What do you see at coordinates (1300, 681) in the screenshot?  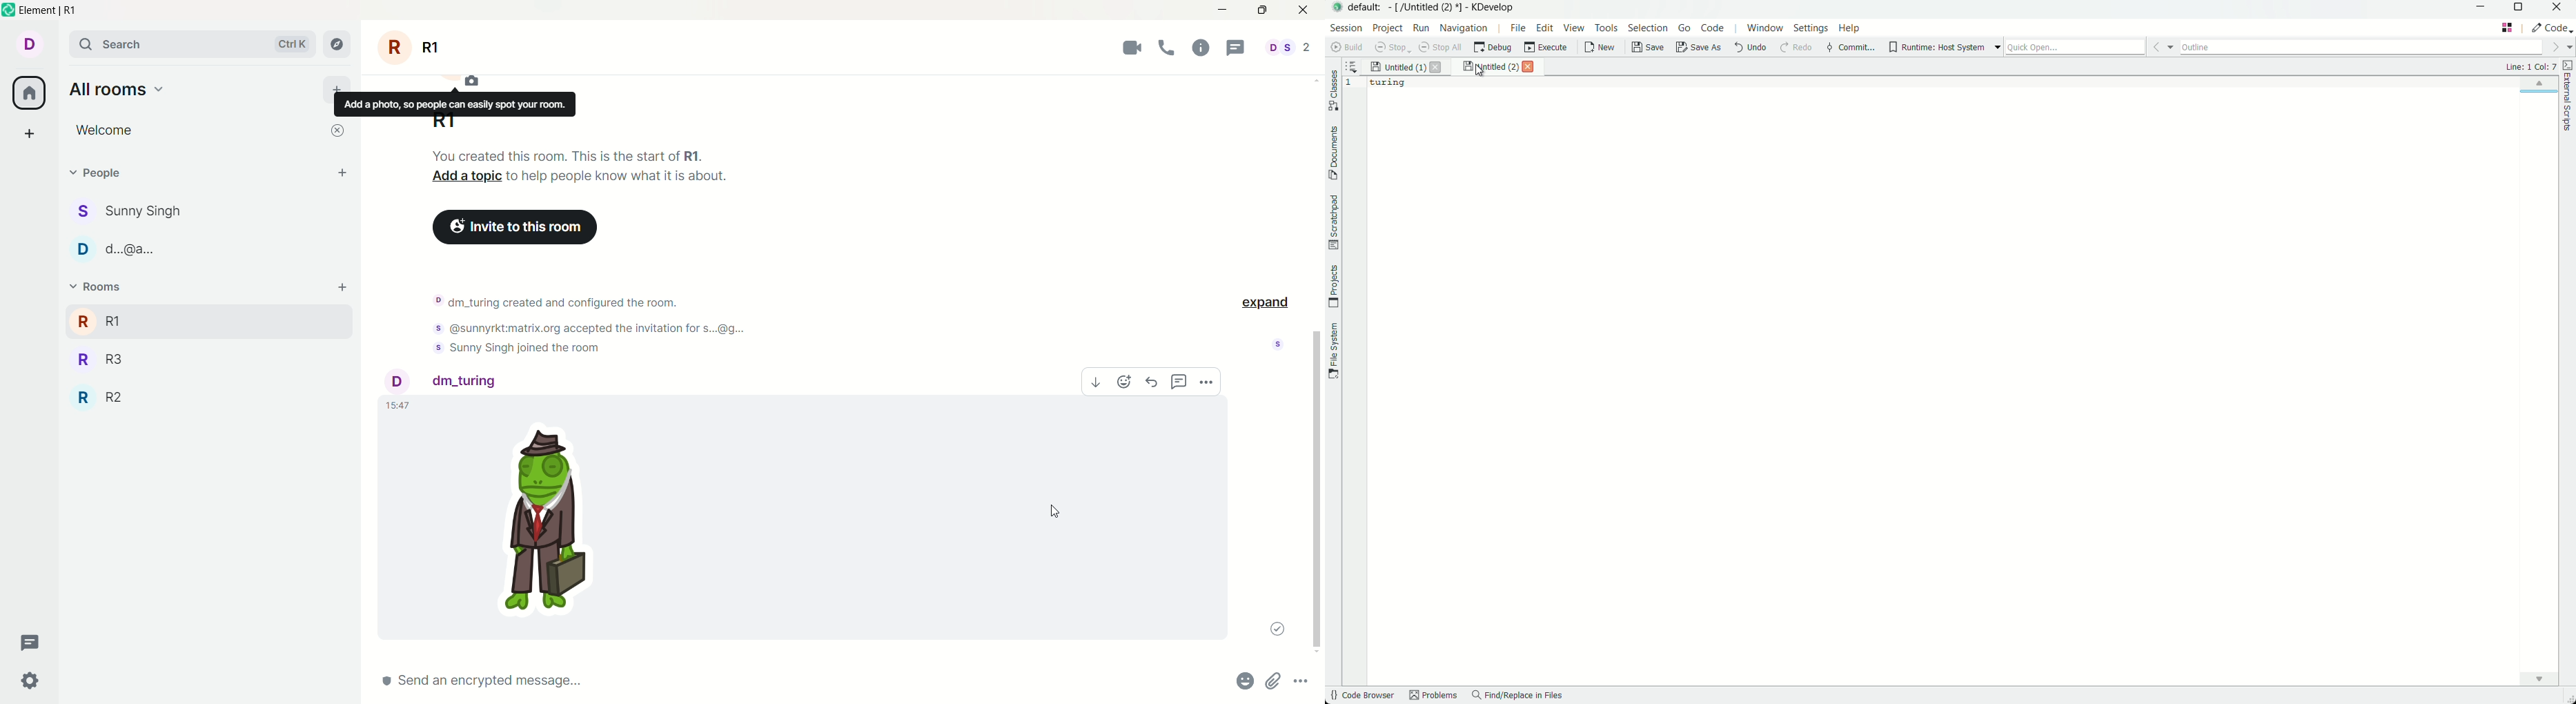 I see `More options` at bounding box center [1300, 681].